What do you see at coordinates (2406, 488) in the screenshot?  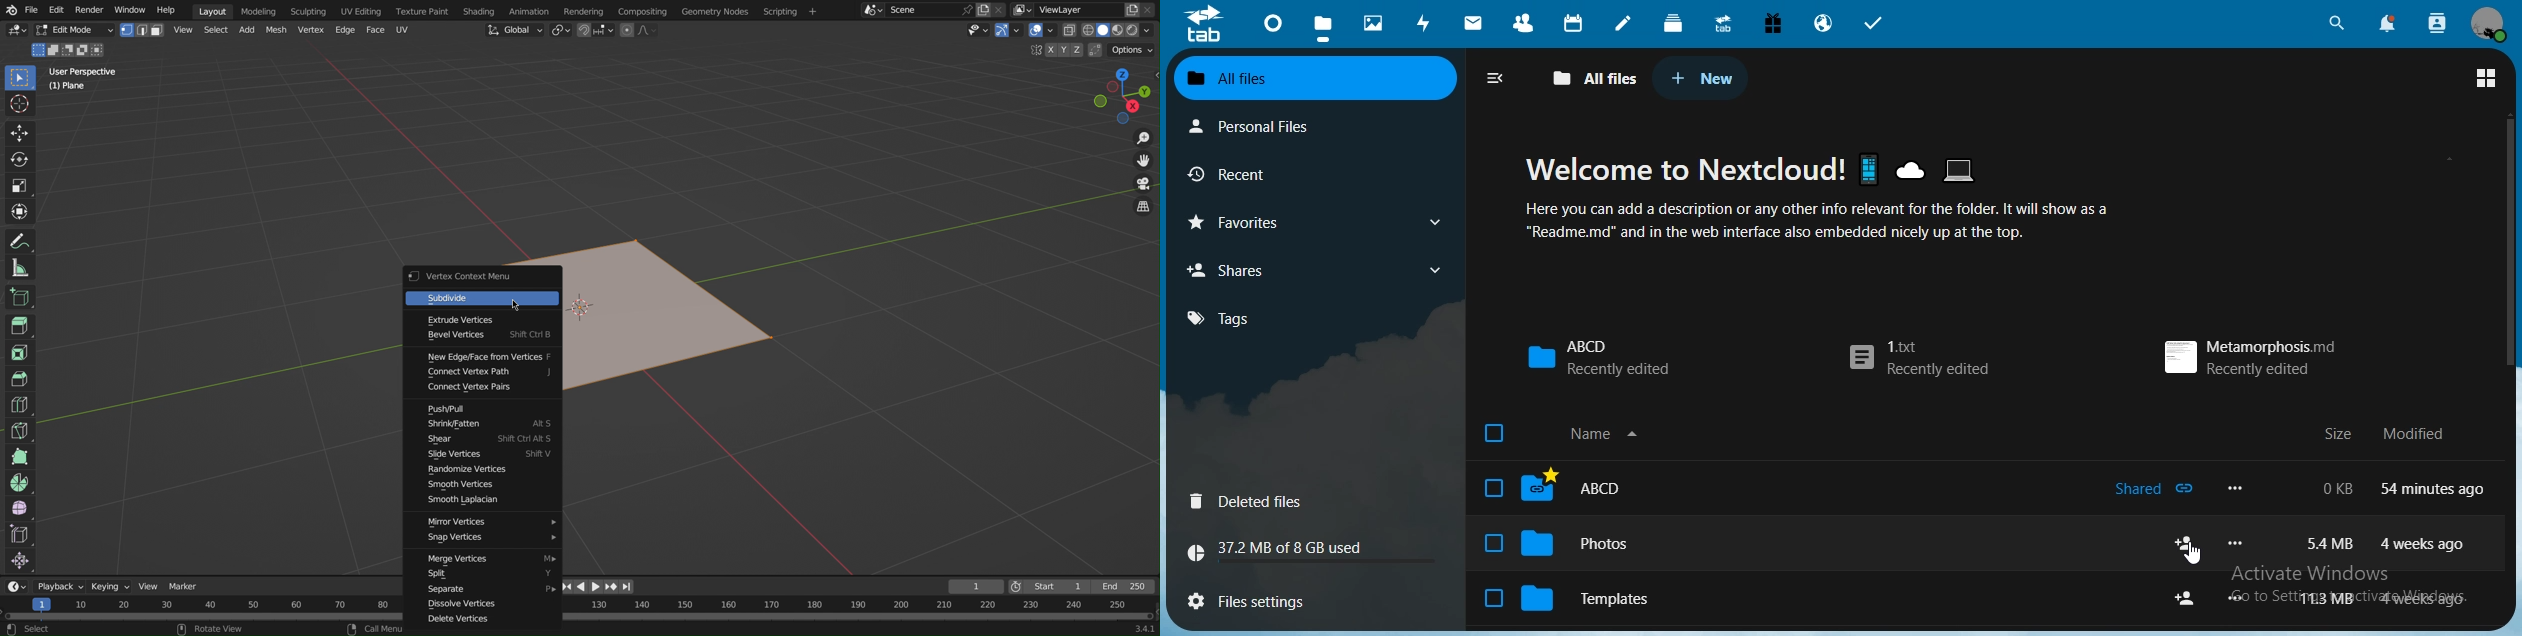 I see `text` at bounding box center [2406, 488].